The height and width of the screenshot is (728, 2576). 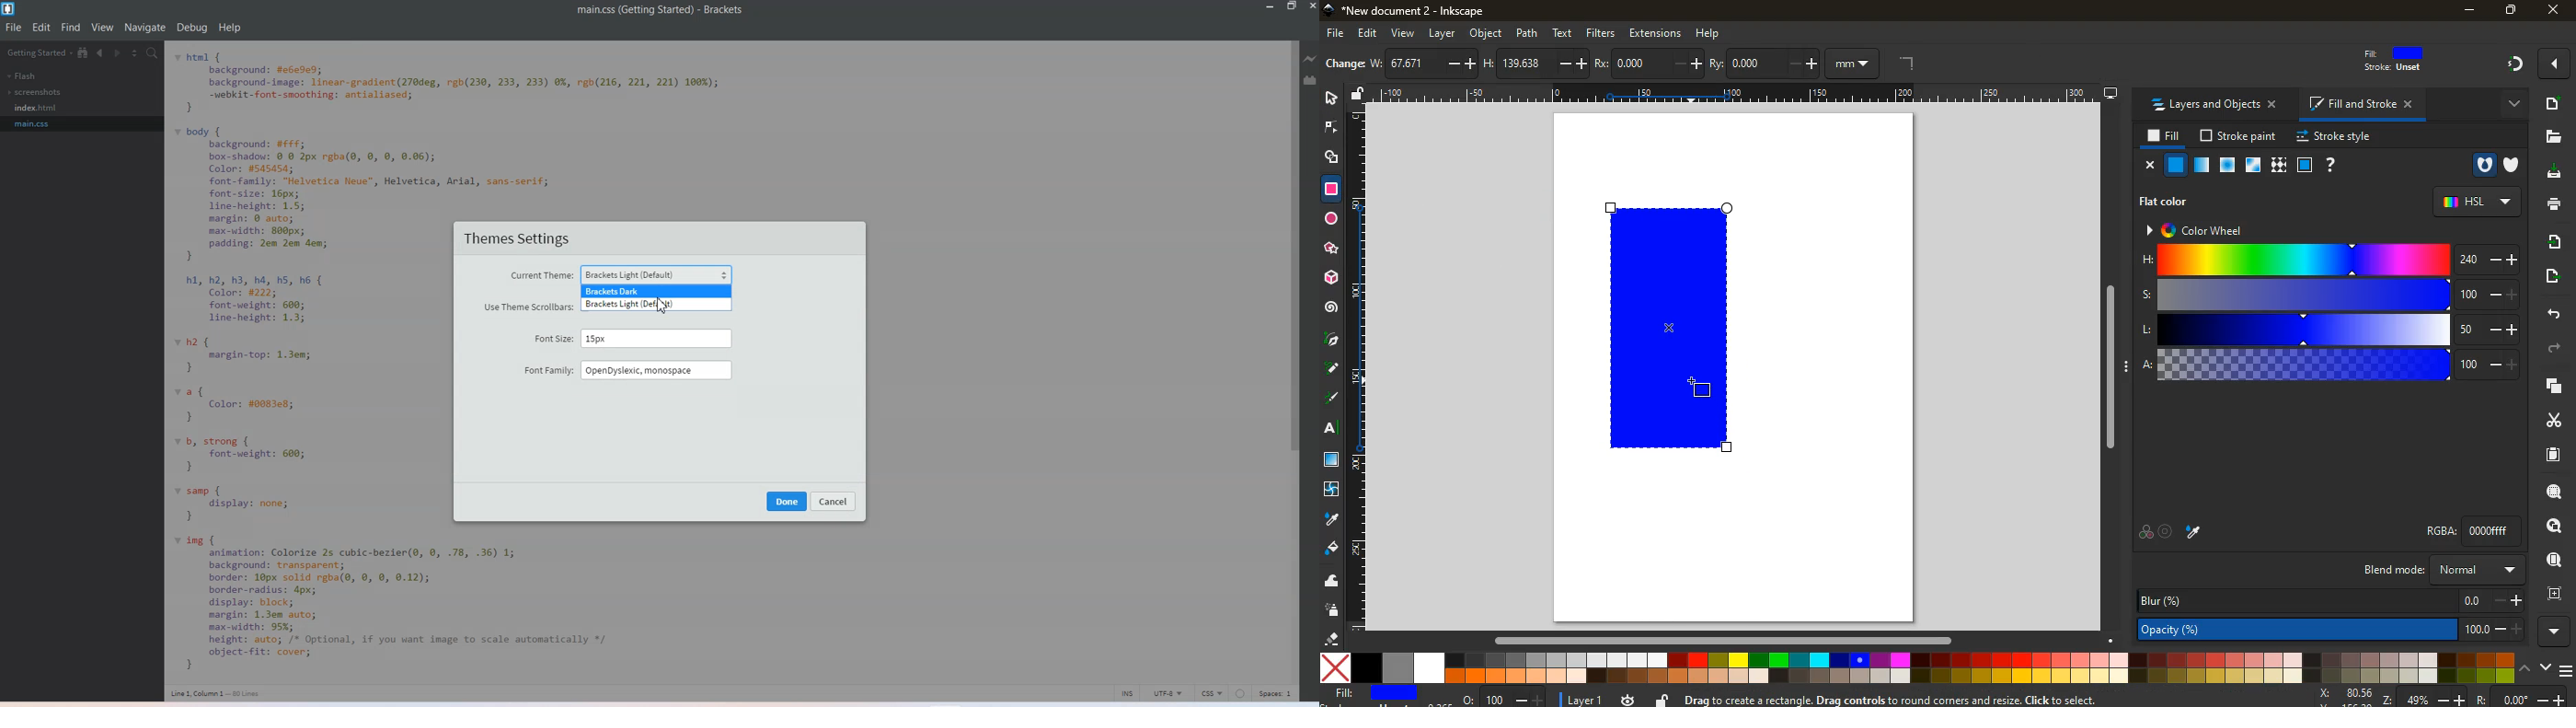 I want to click on cursor, so click(x=668, y=307).